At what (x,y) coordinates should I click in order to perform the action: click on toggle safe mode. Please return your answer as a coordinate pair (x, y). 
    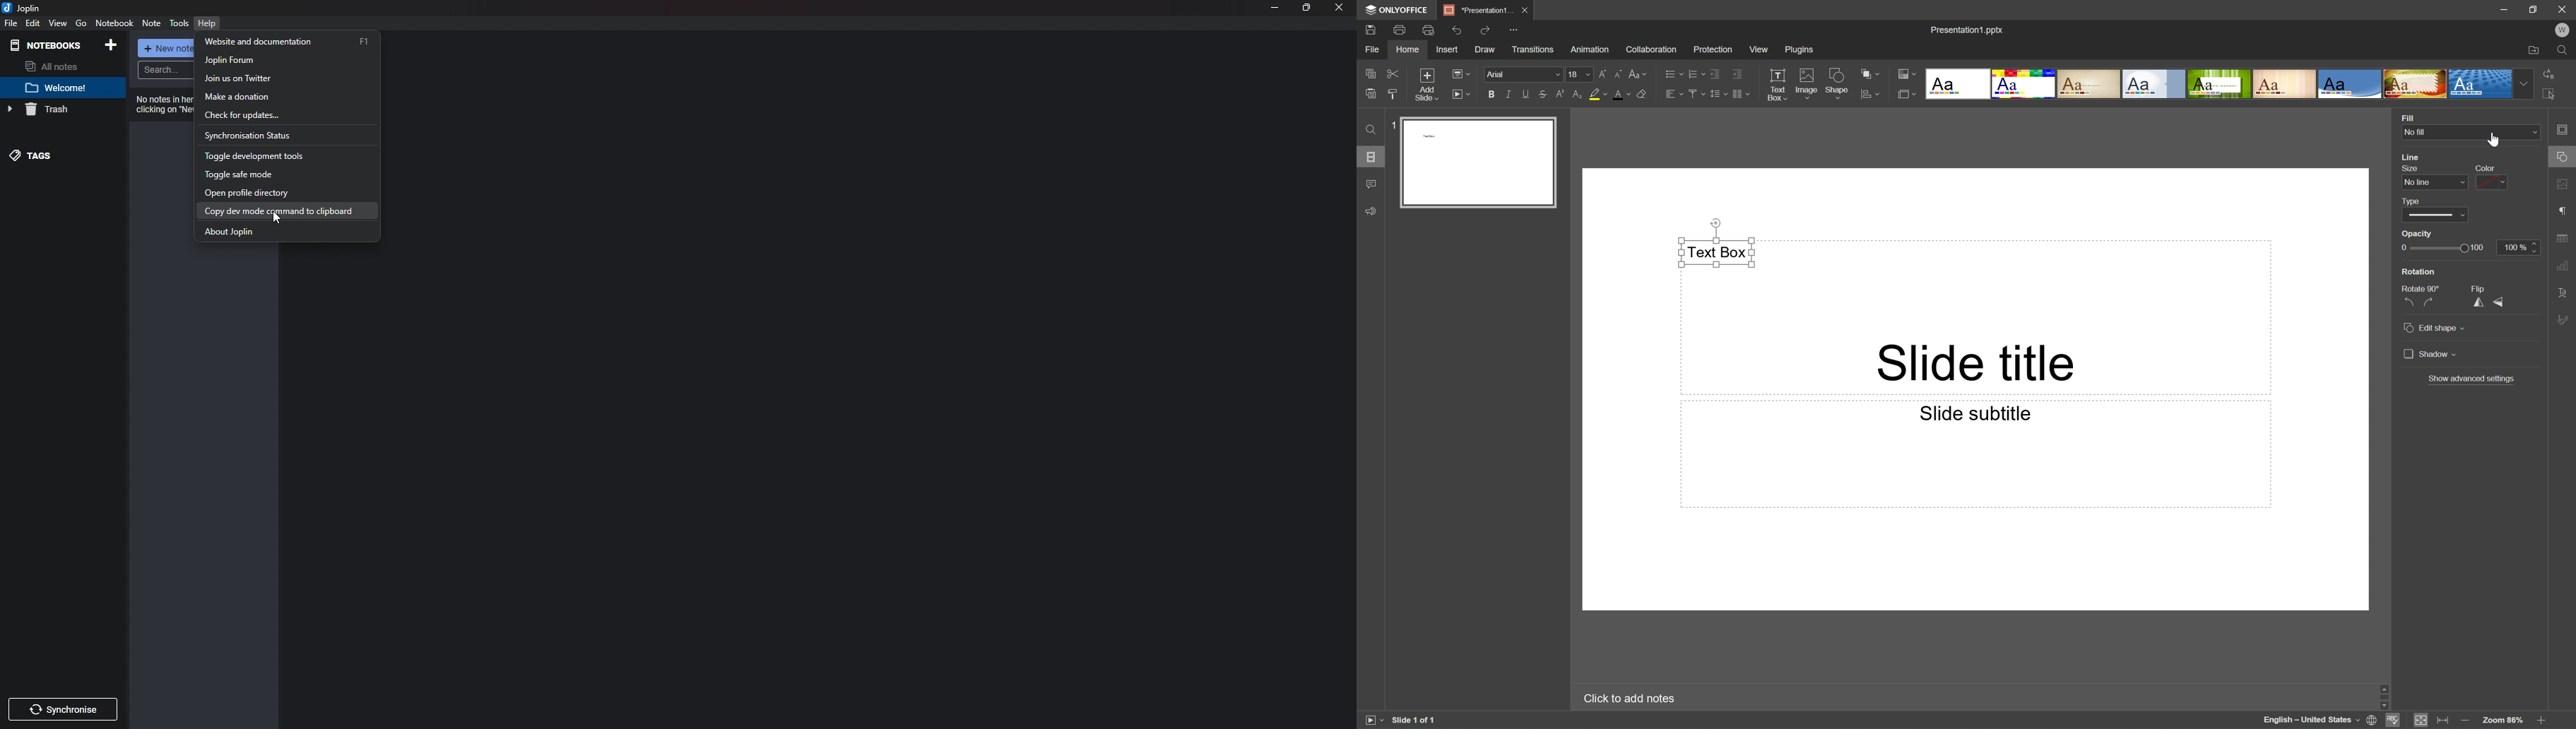
    Looking at the image, I should click on (278, 175).